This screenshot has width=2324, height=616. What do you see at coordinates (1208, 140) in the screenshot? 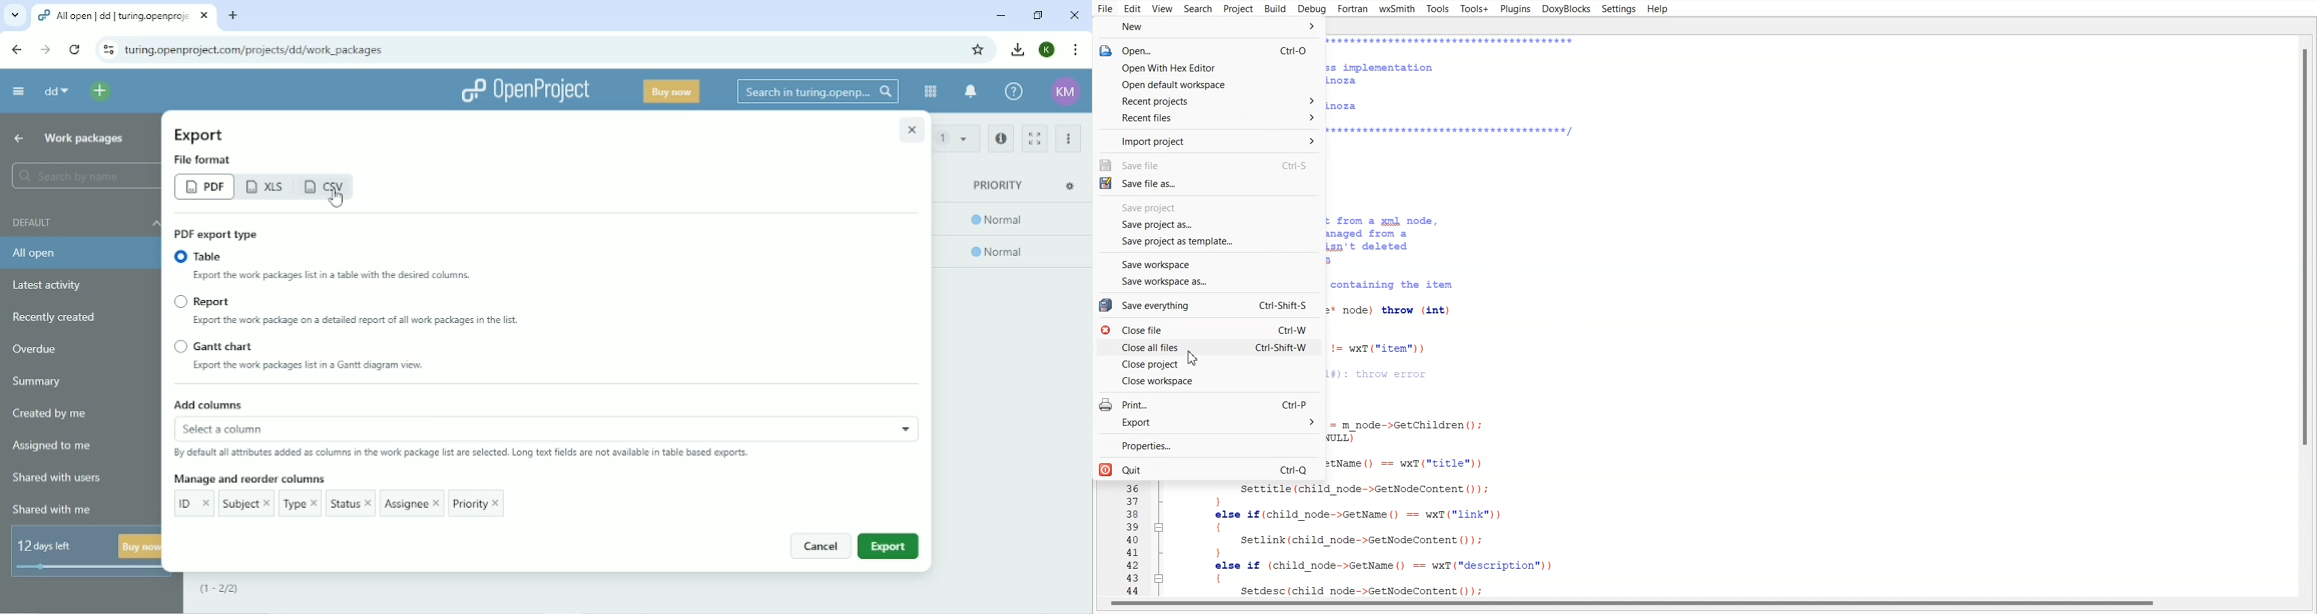
I see `Import project` at bounding box center [1208, 140].